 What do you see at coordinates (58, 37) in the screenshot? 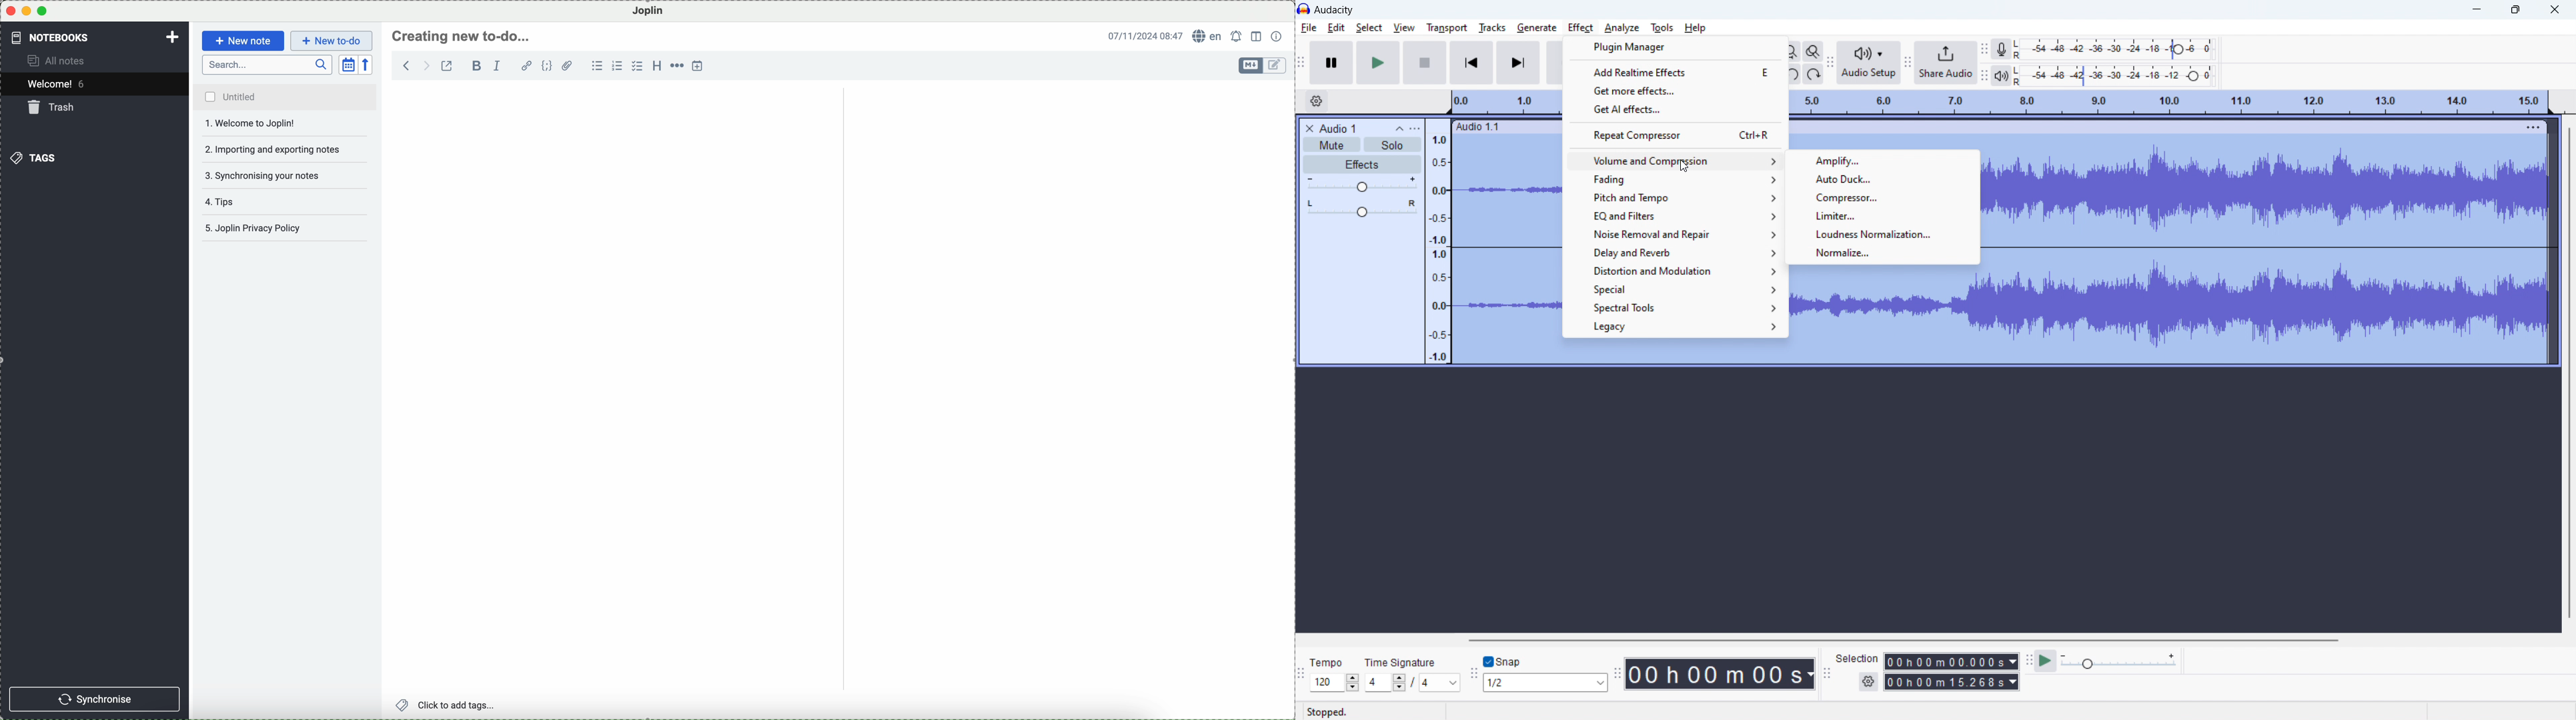
I see `notebooks tab` at bounding box center [58, 37].